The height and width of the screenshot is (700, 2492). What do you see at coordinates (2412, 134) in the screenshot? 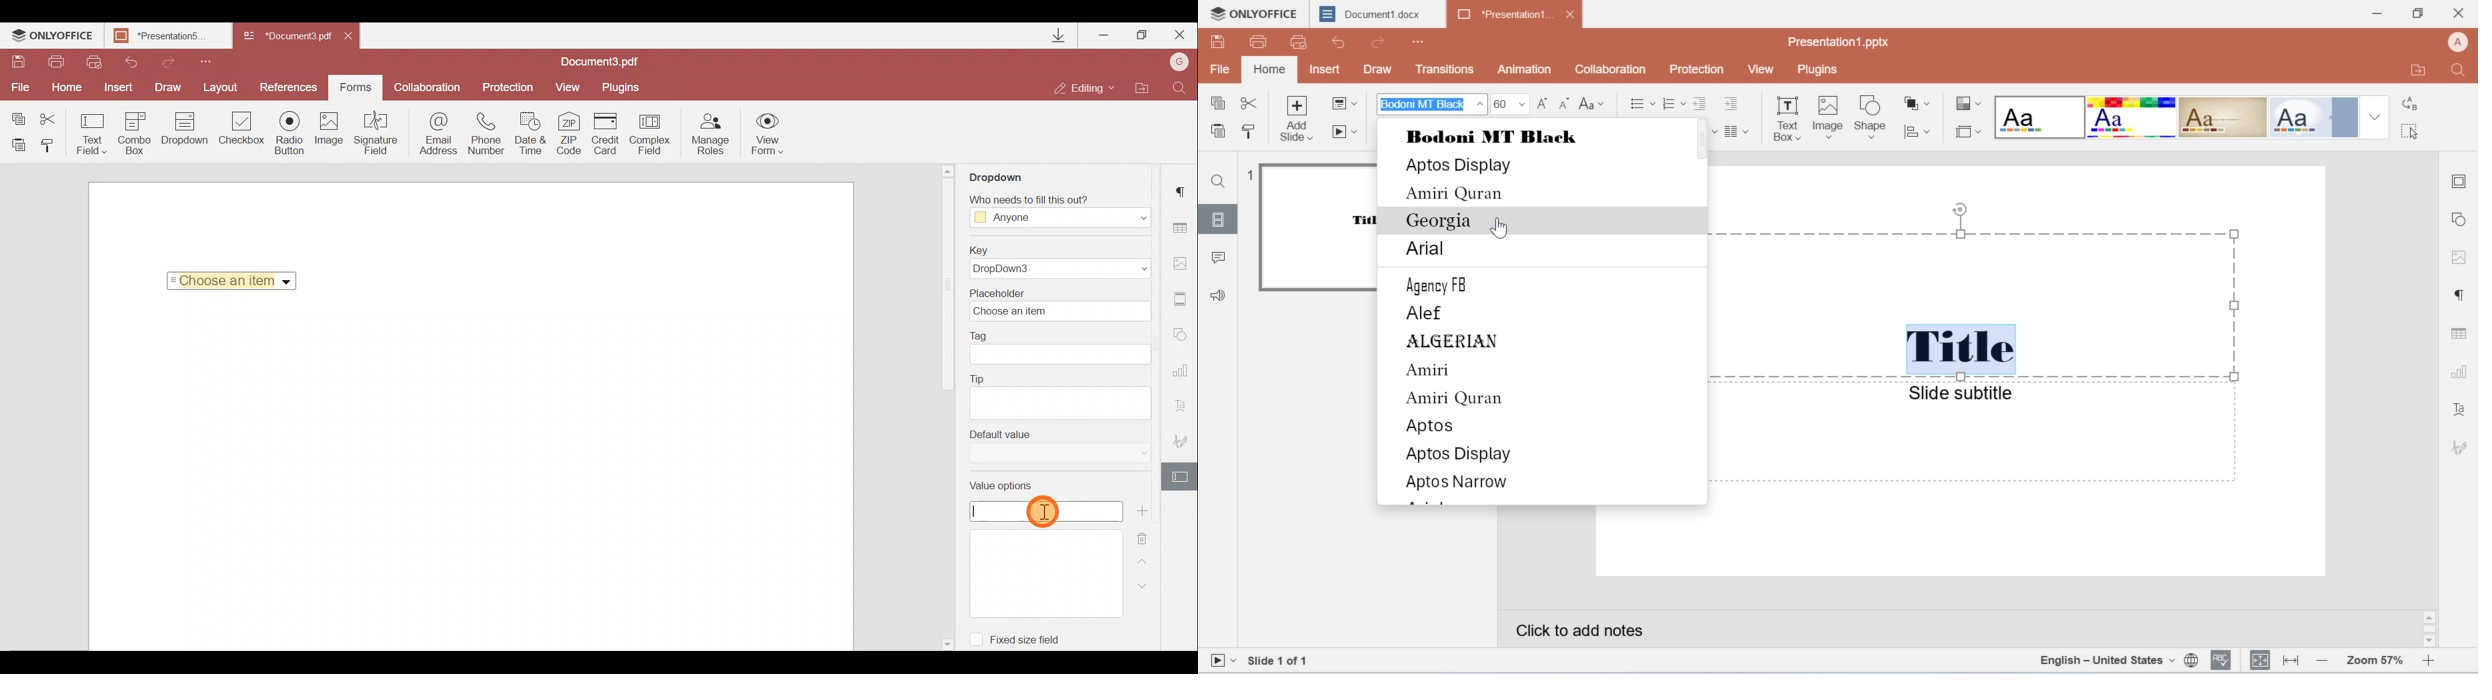
I see `cursor` at bounding box center [2412, 134].